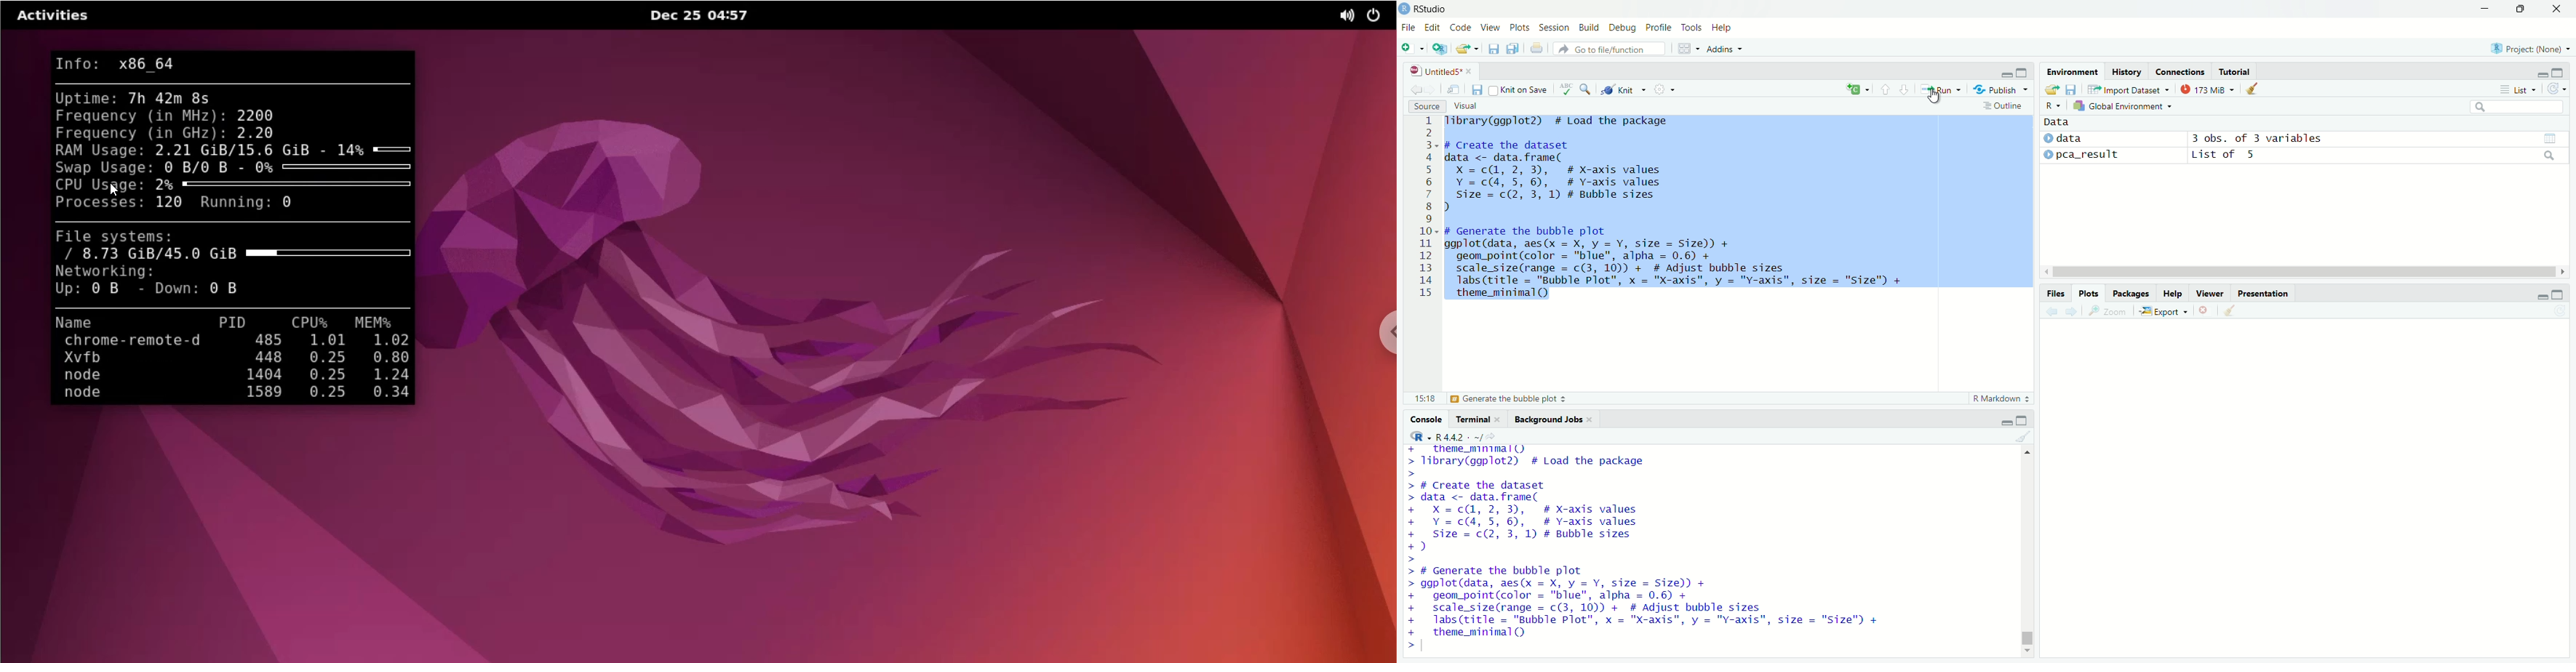  I want to click on go to previous section, so click(1886, 89).